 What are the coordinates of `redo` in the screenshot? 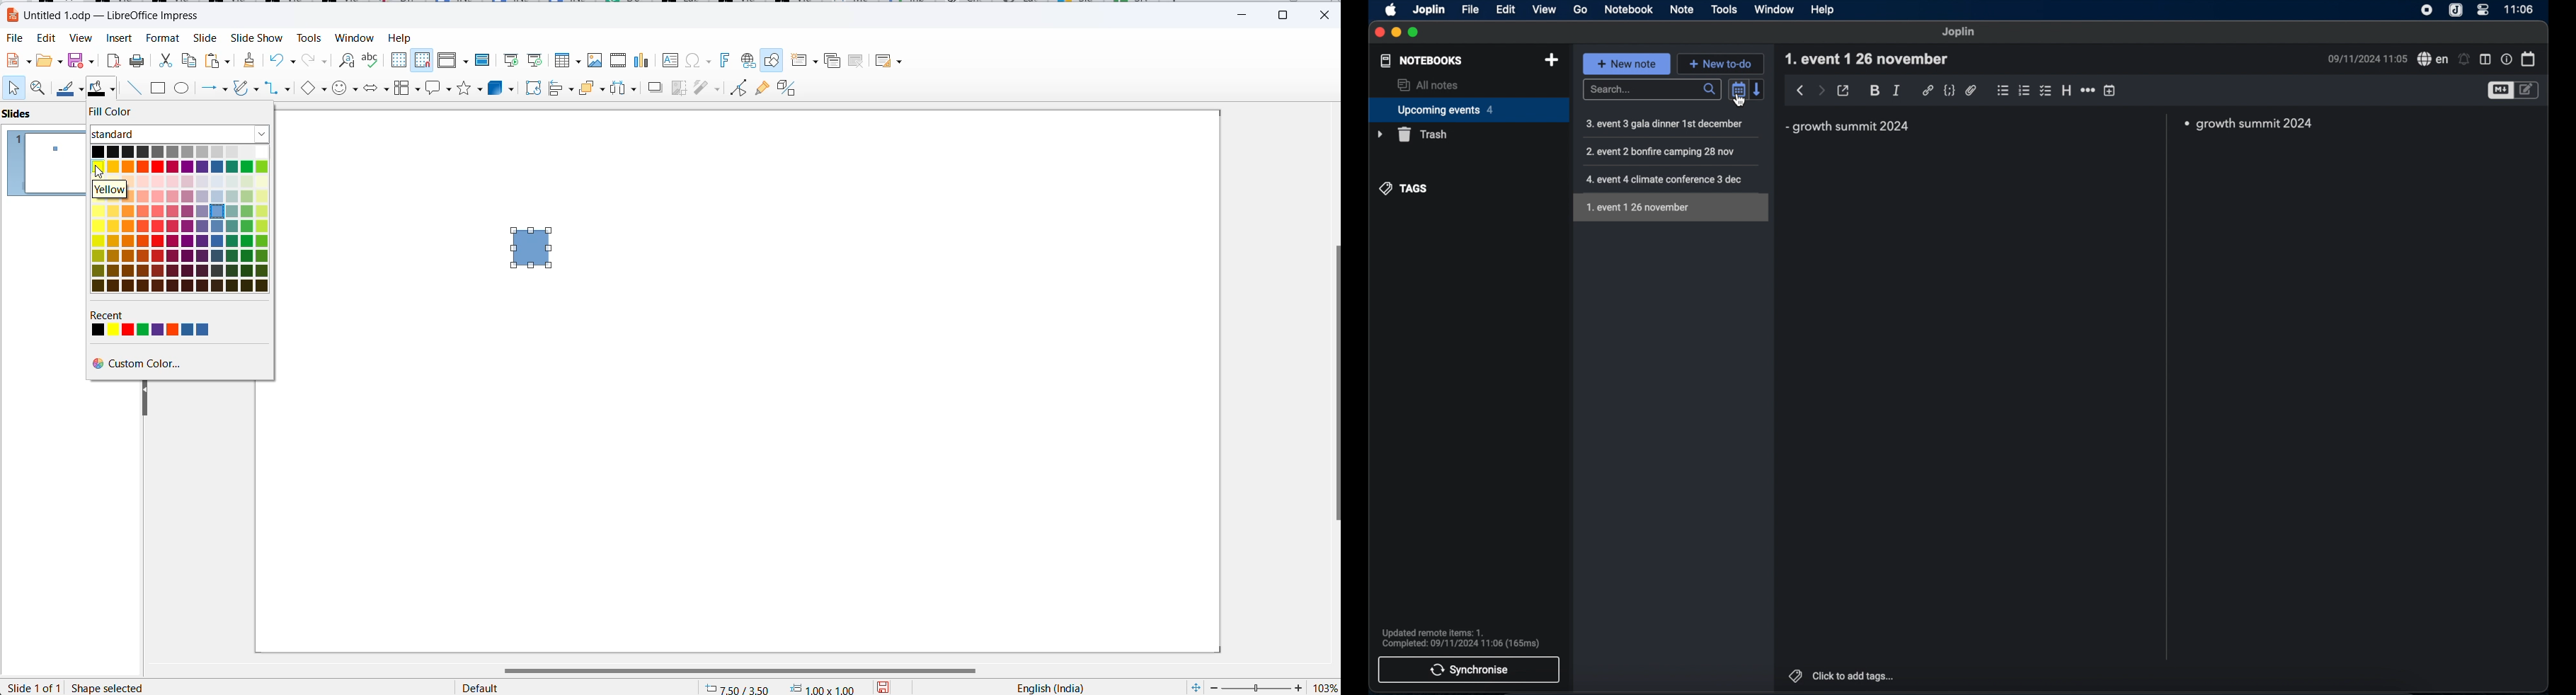 It's located at (316, 61).